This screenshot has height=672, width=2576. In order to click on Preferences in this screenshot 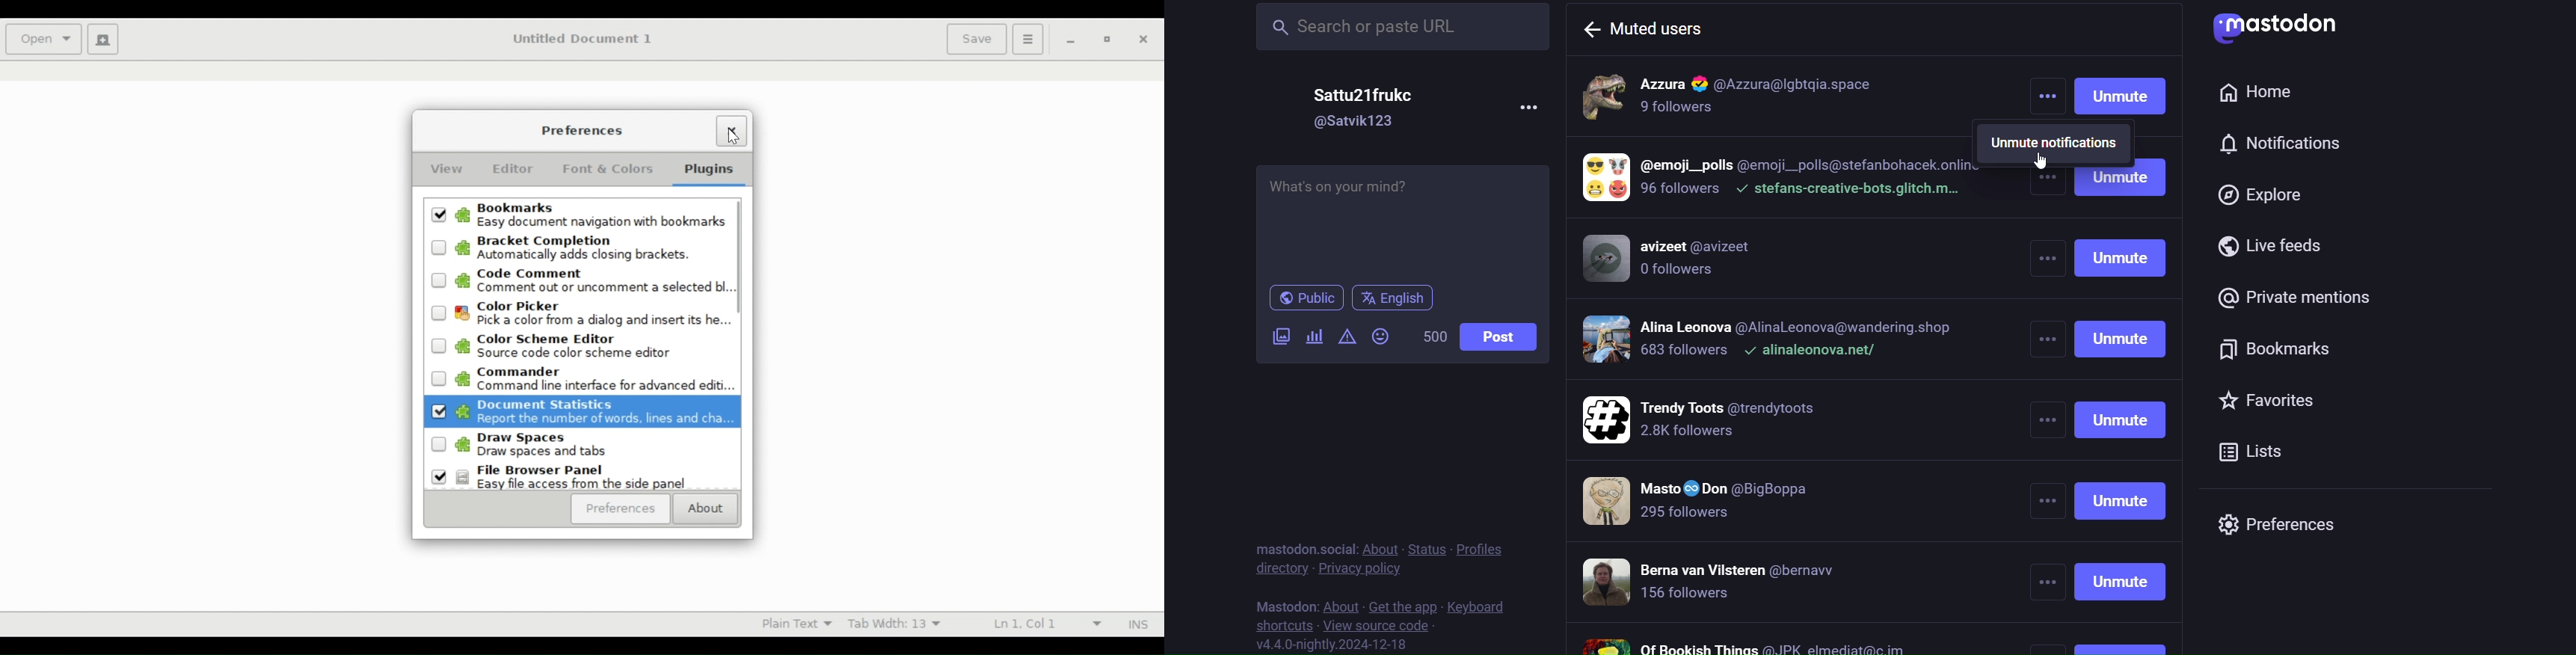, I will do `click(583, 132)`.